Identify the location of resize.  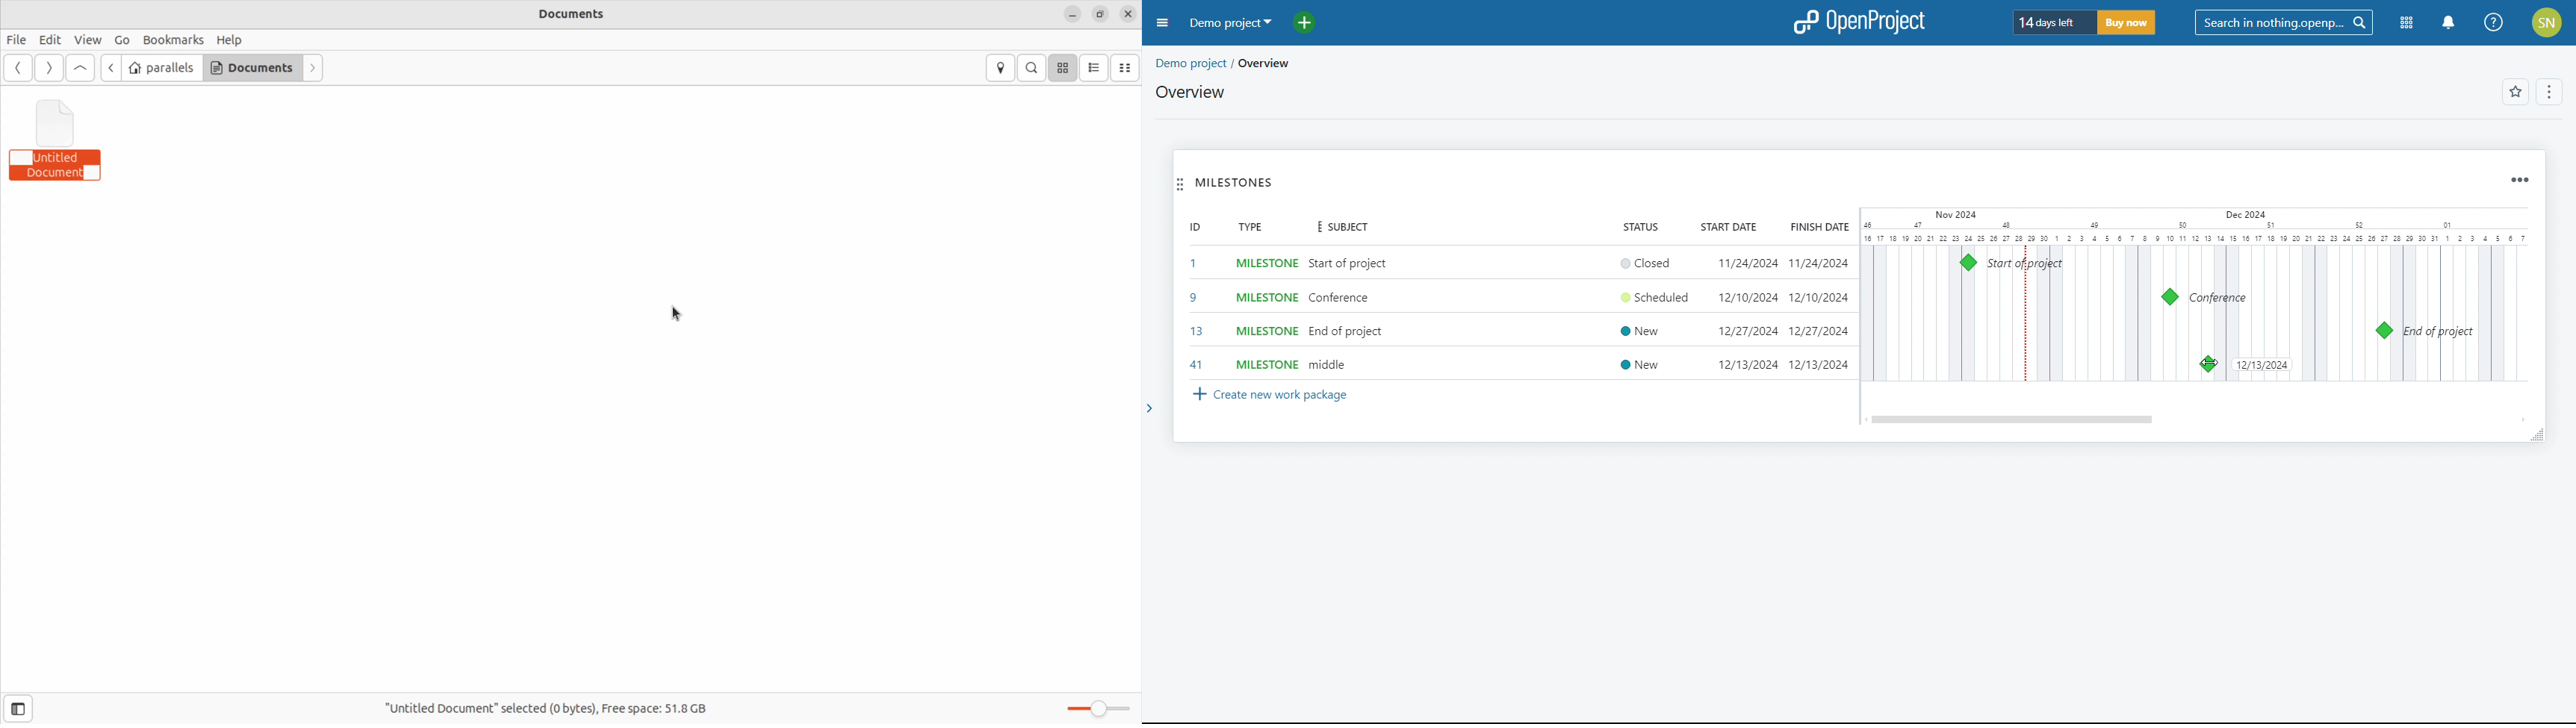
(2536, 434).